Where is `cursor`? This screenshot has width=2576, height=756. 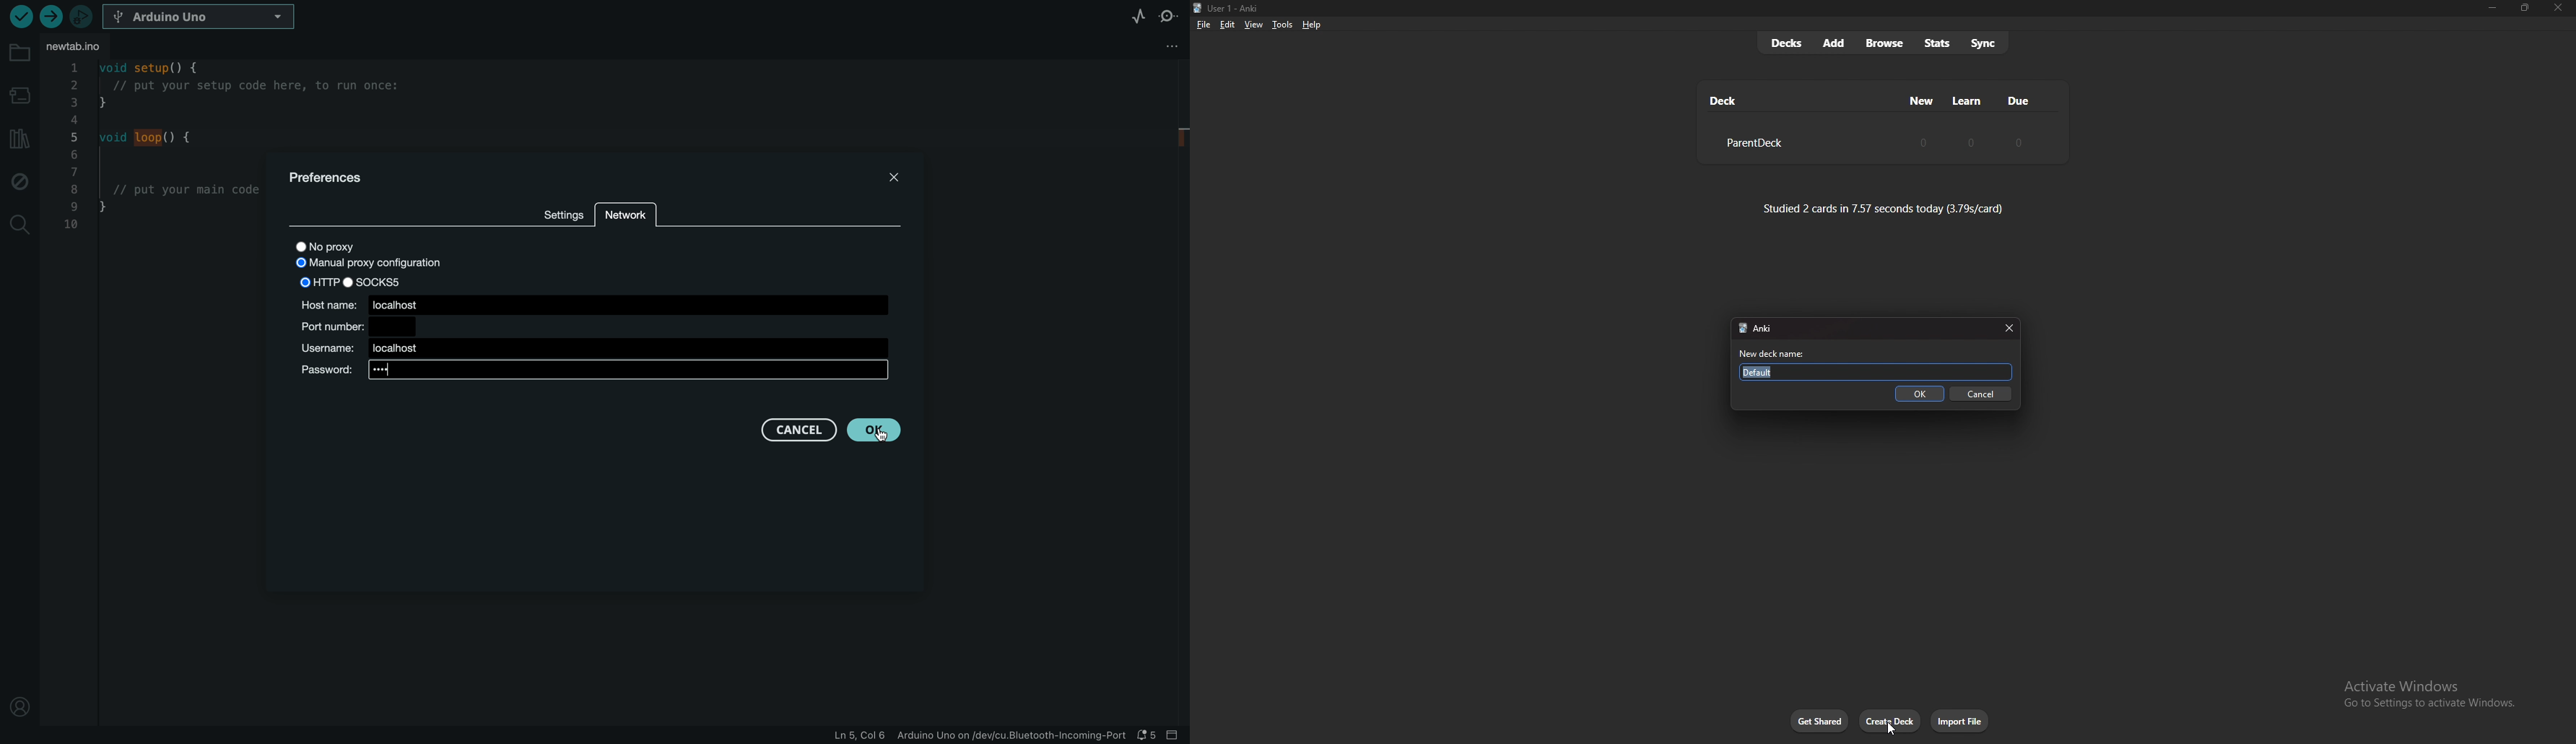 cursor is located at coordinates (1891, 727).